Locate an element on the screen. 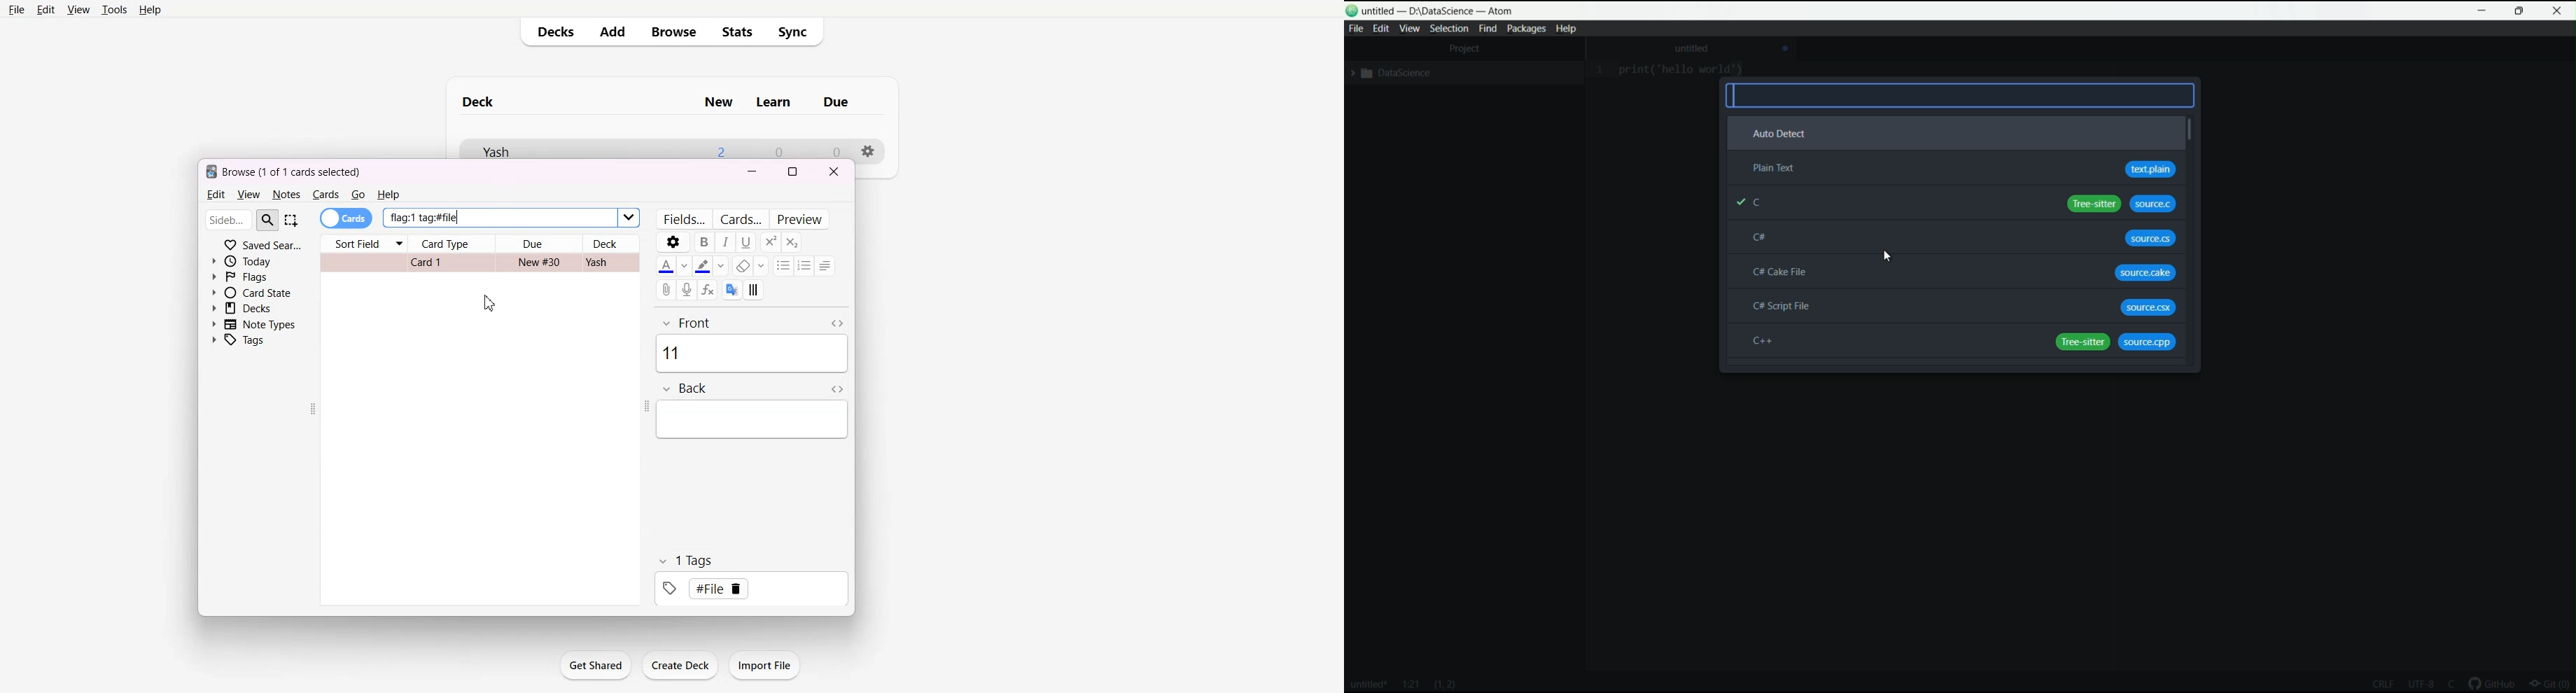 The image size is (2576, 700). Stats is located at coordinates (736, 32).